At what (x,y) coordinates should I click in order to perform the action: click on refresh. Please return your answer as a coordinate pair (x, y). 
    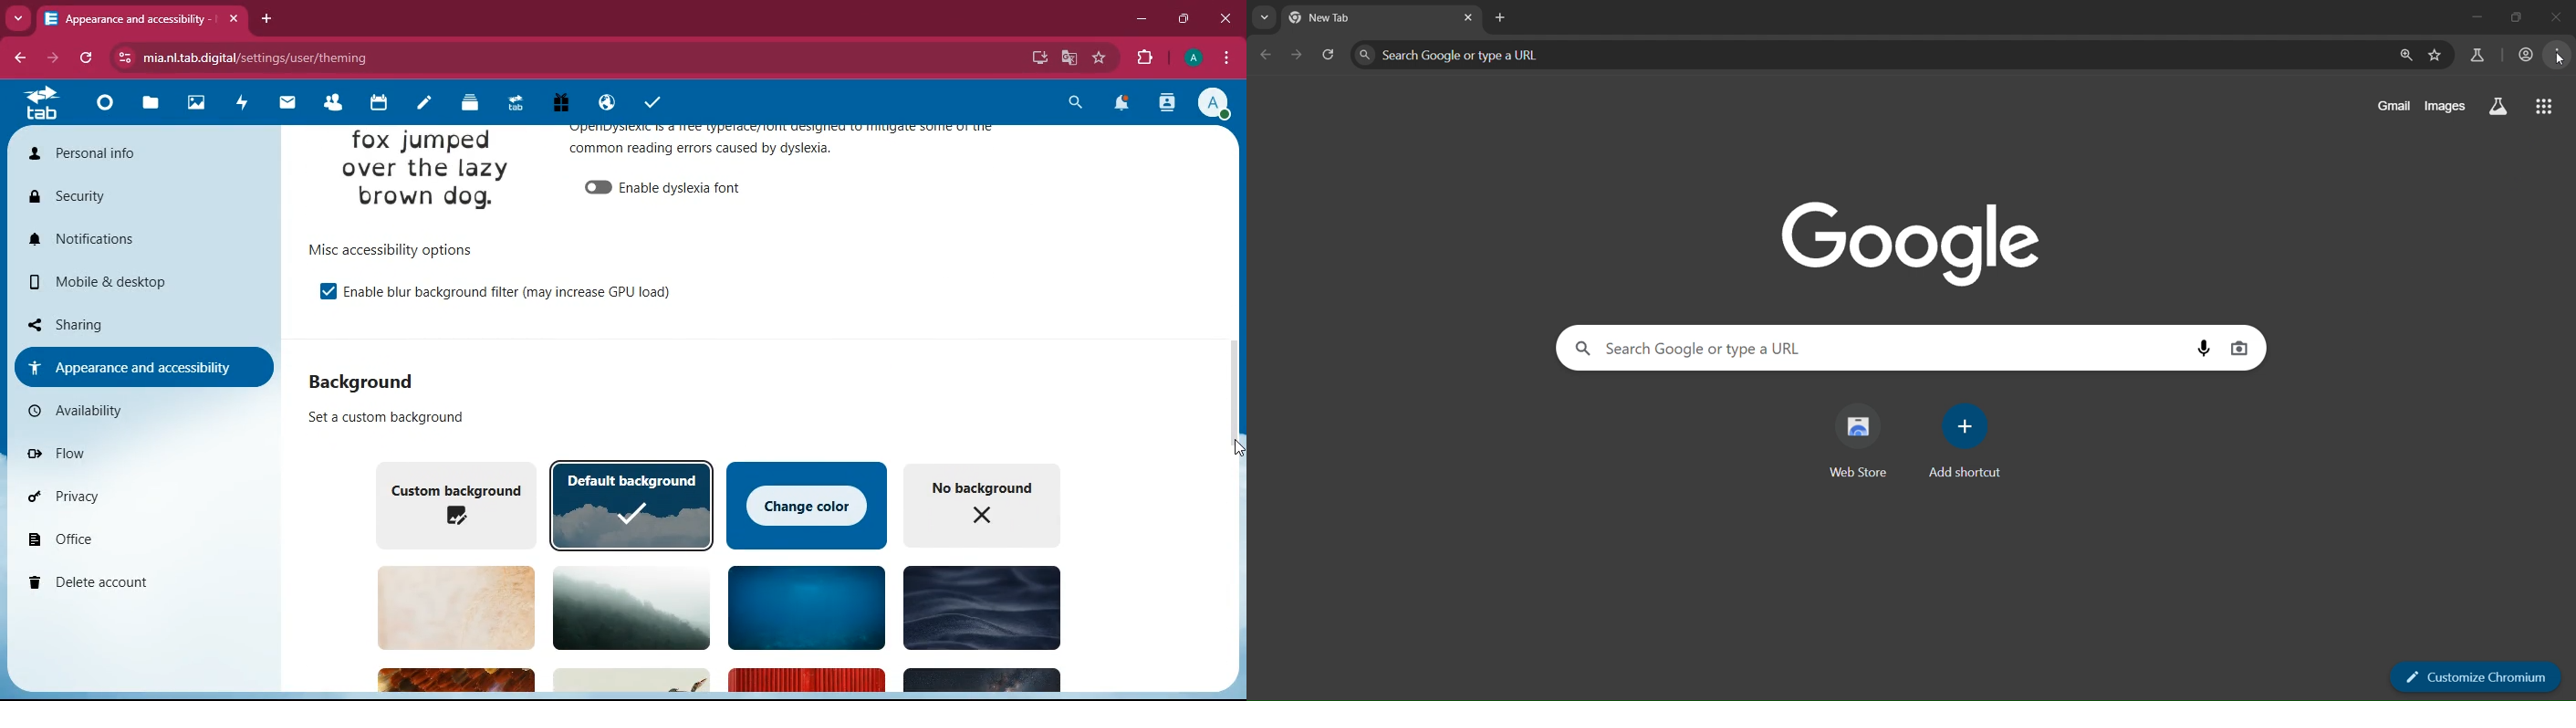
    Looking at the image, I should click on (86, 58).